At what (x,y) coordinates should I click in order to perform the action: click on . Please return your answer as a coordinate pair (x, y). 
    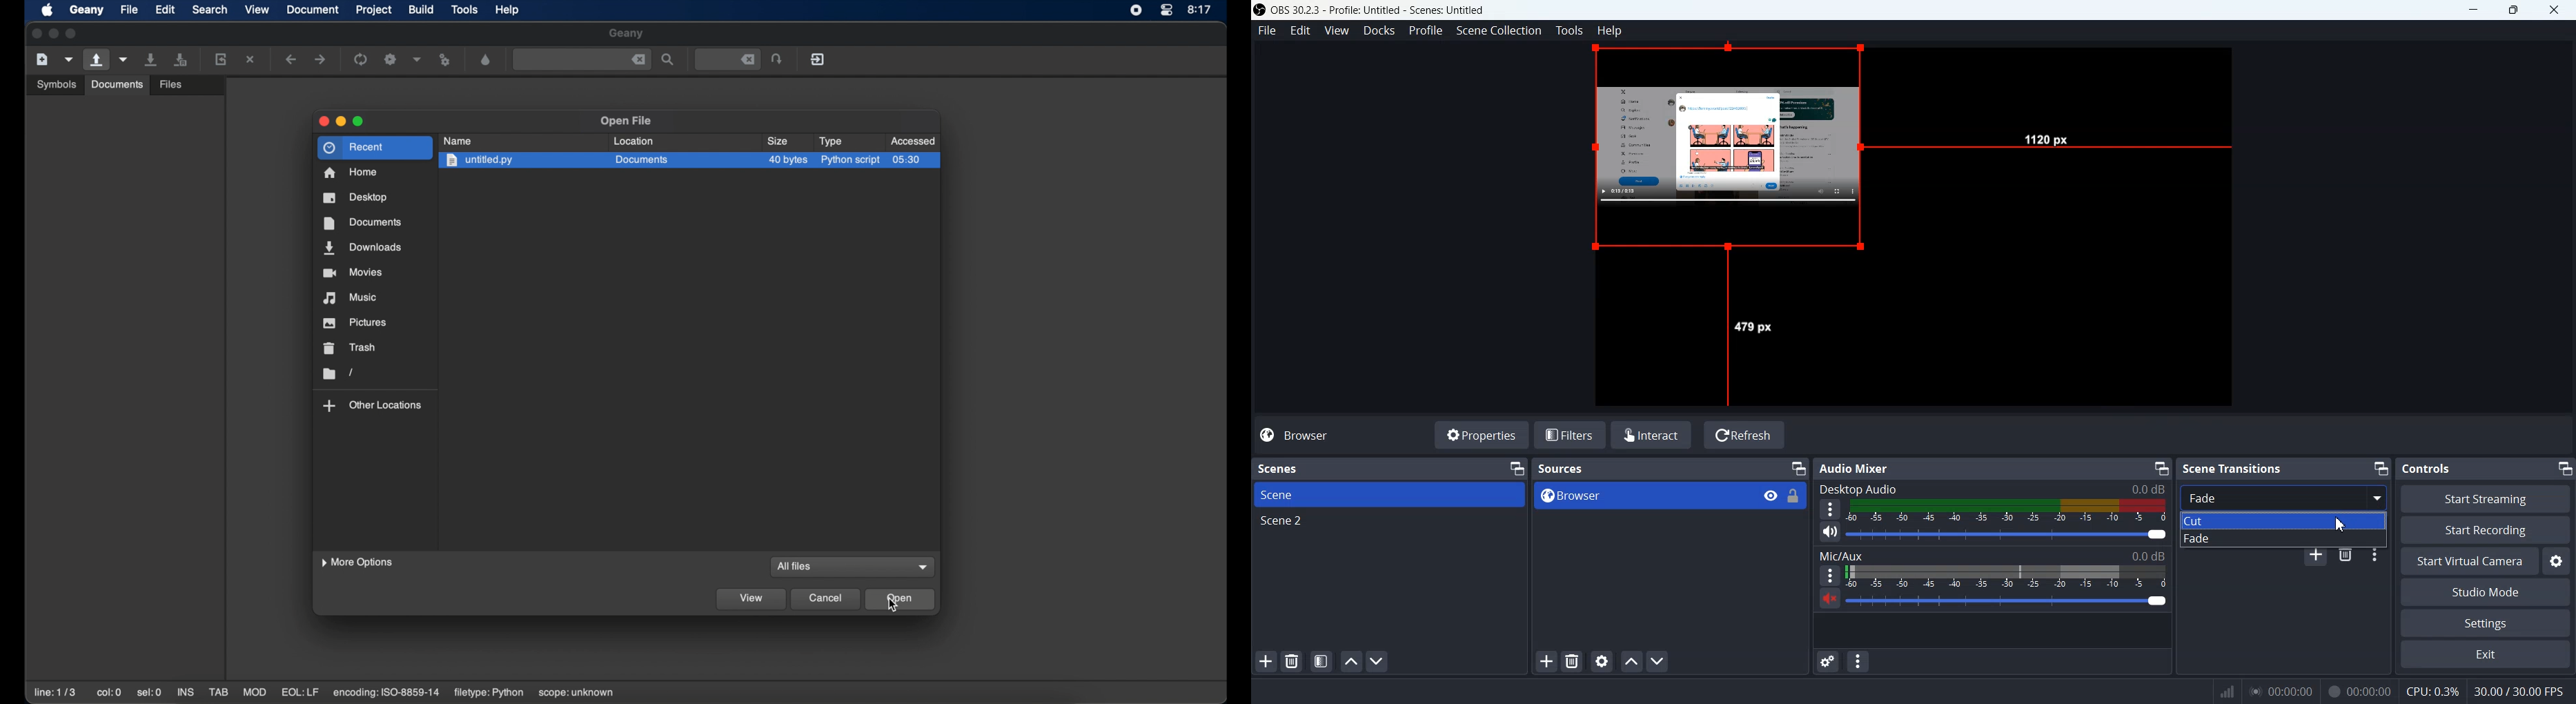
    Looking at the image, I should click on (2519, 692).